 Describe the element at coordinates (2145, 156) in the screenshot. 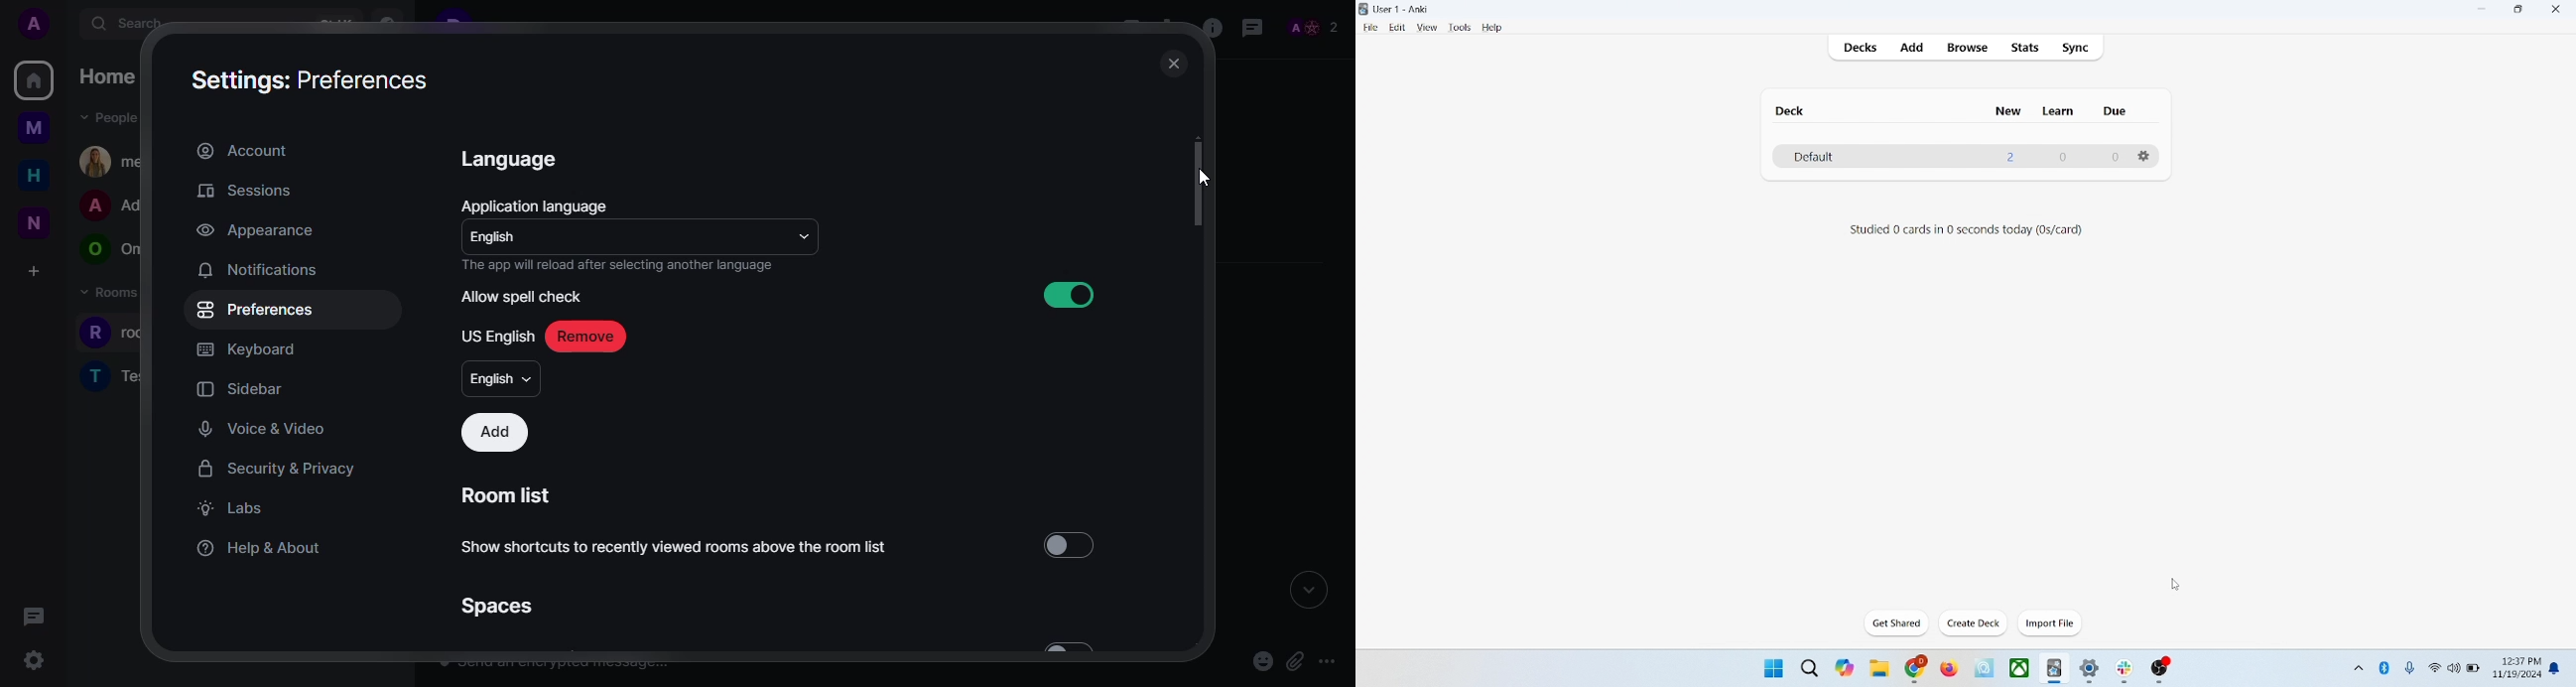

I see `options` at that location.